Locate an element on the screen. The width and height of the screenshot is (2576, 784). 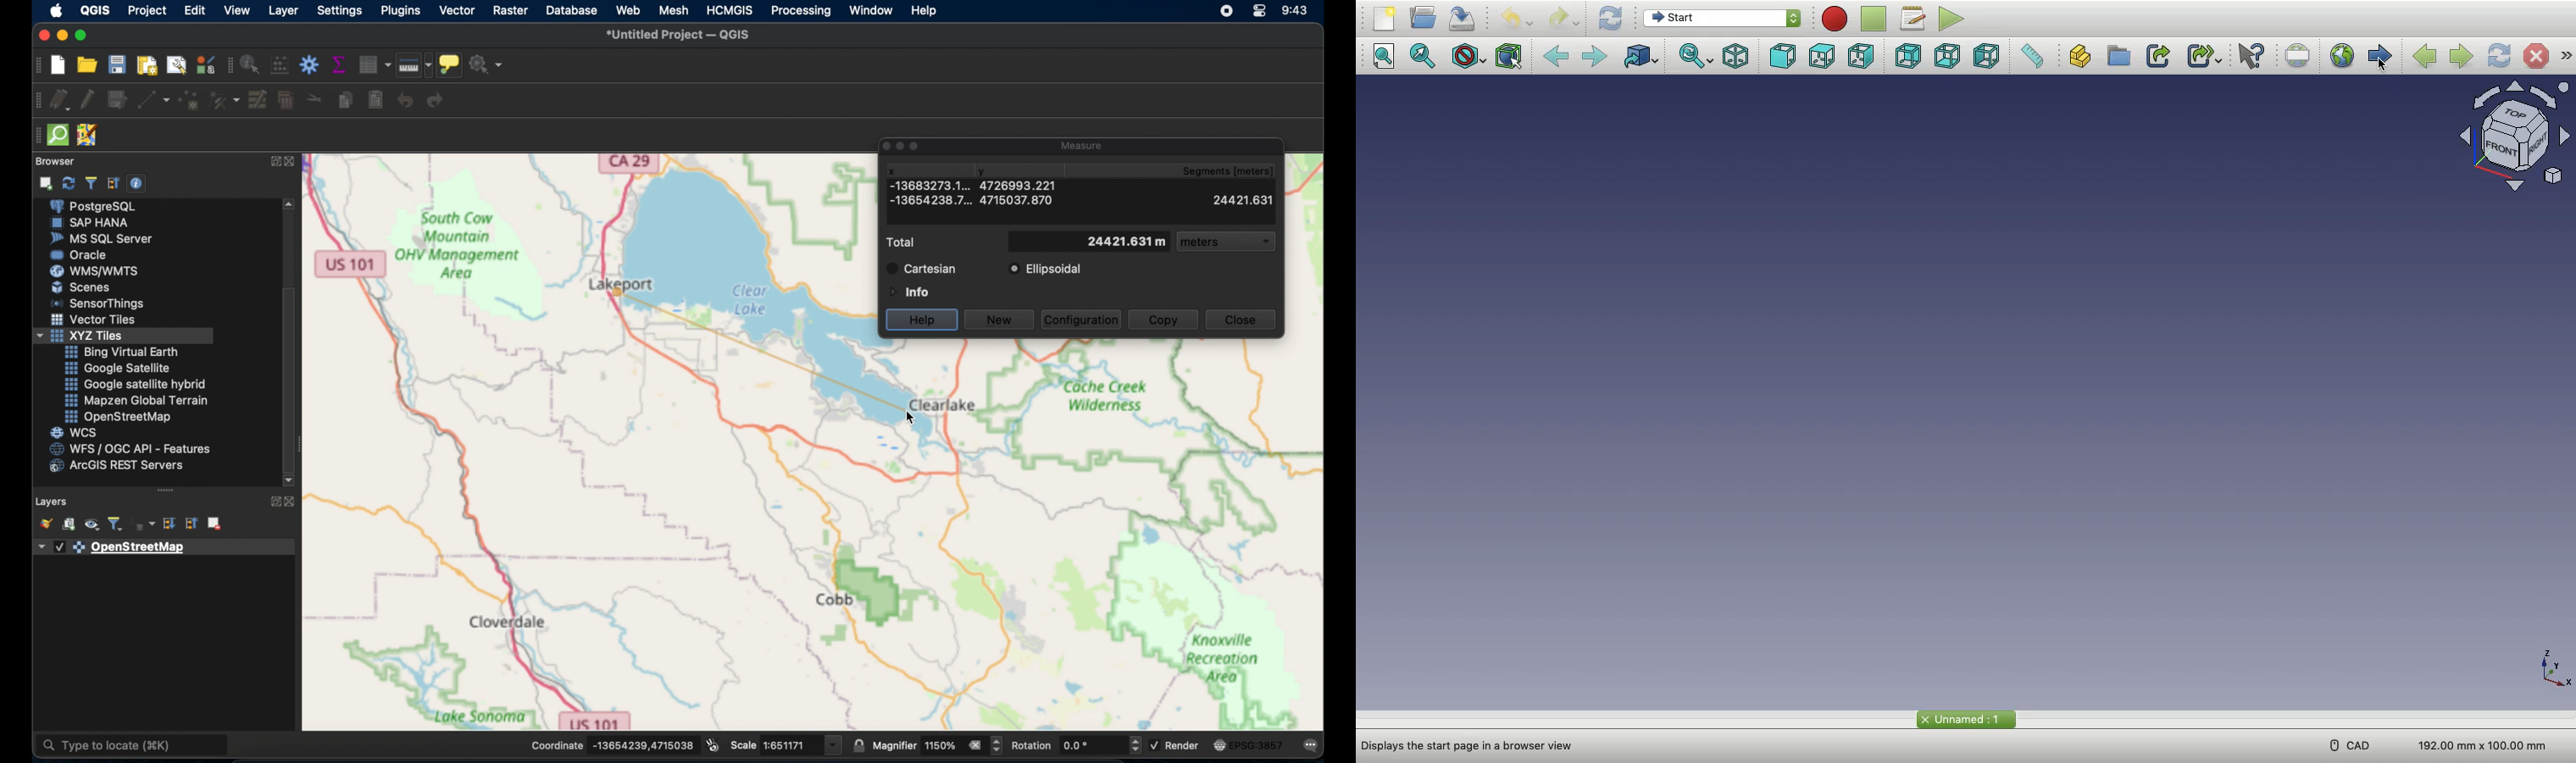
Set URL is located at coordinates (2298, 57).